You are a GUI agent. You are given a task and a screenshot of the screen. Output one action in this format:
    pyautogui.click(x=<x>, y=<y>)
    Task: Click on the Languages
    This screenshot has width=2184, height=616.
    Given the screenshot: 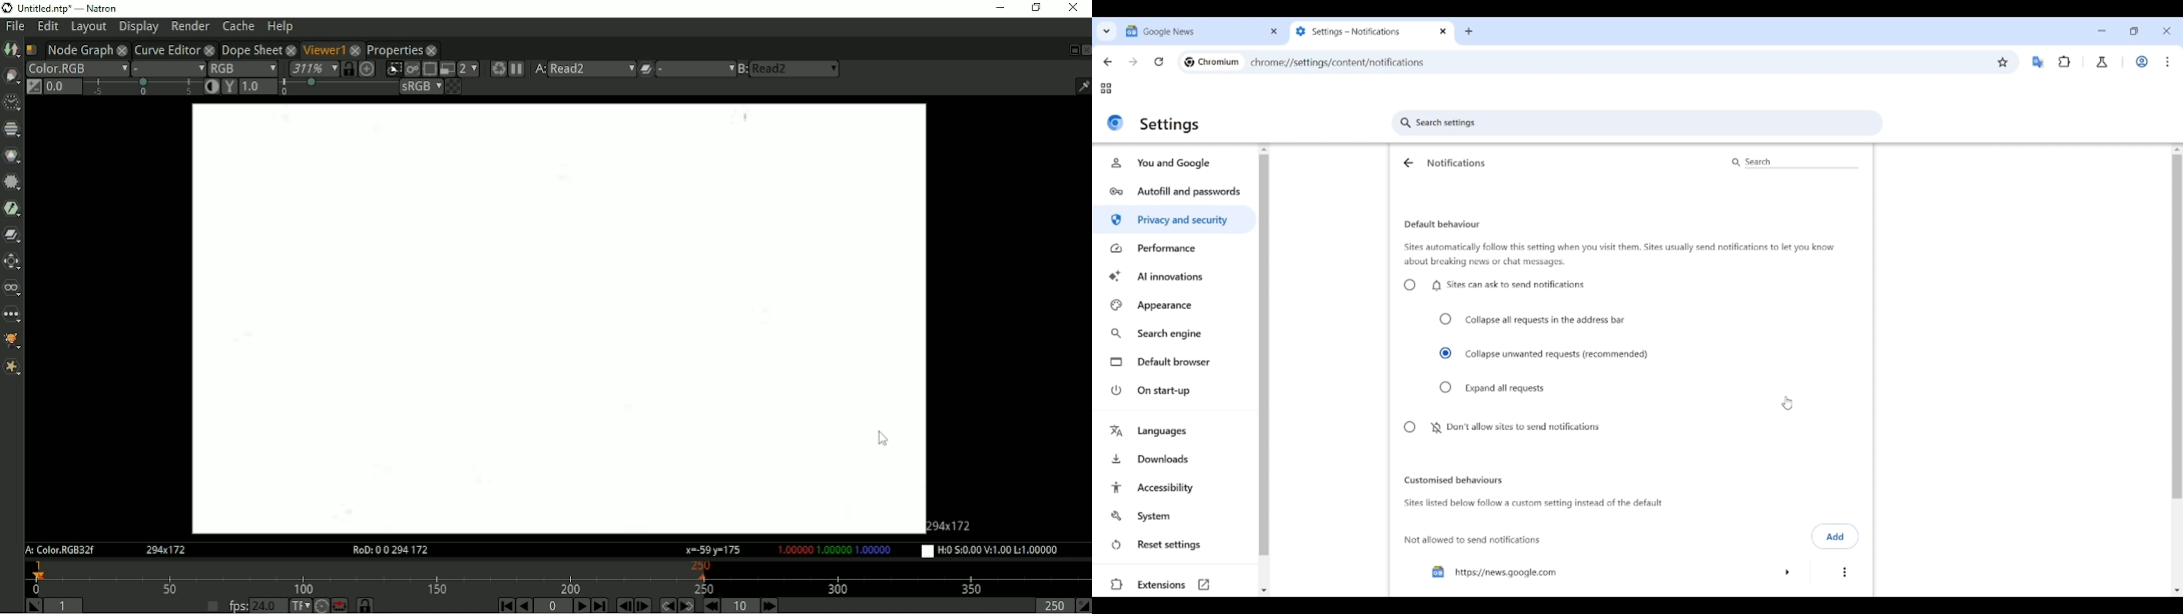 What is the action you would take?
    pyautogui.click(x=1176, y=432)
    